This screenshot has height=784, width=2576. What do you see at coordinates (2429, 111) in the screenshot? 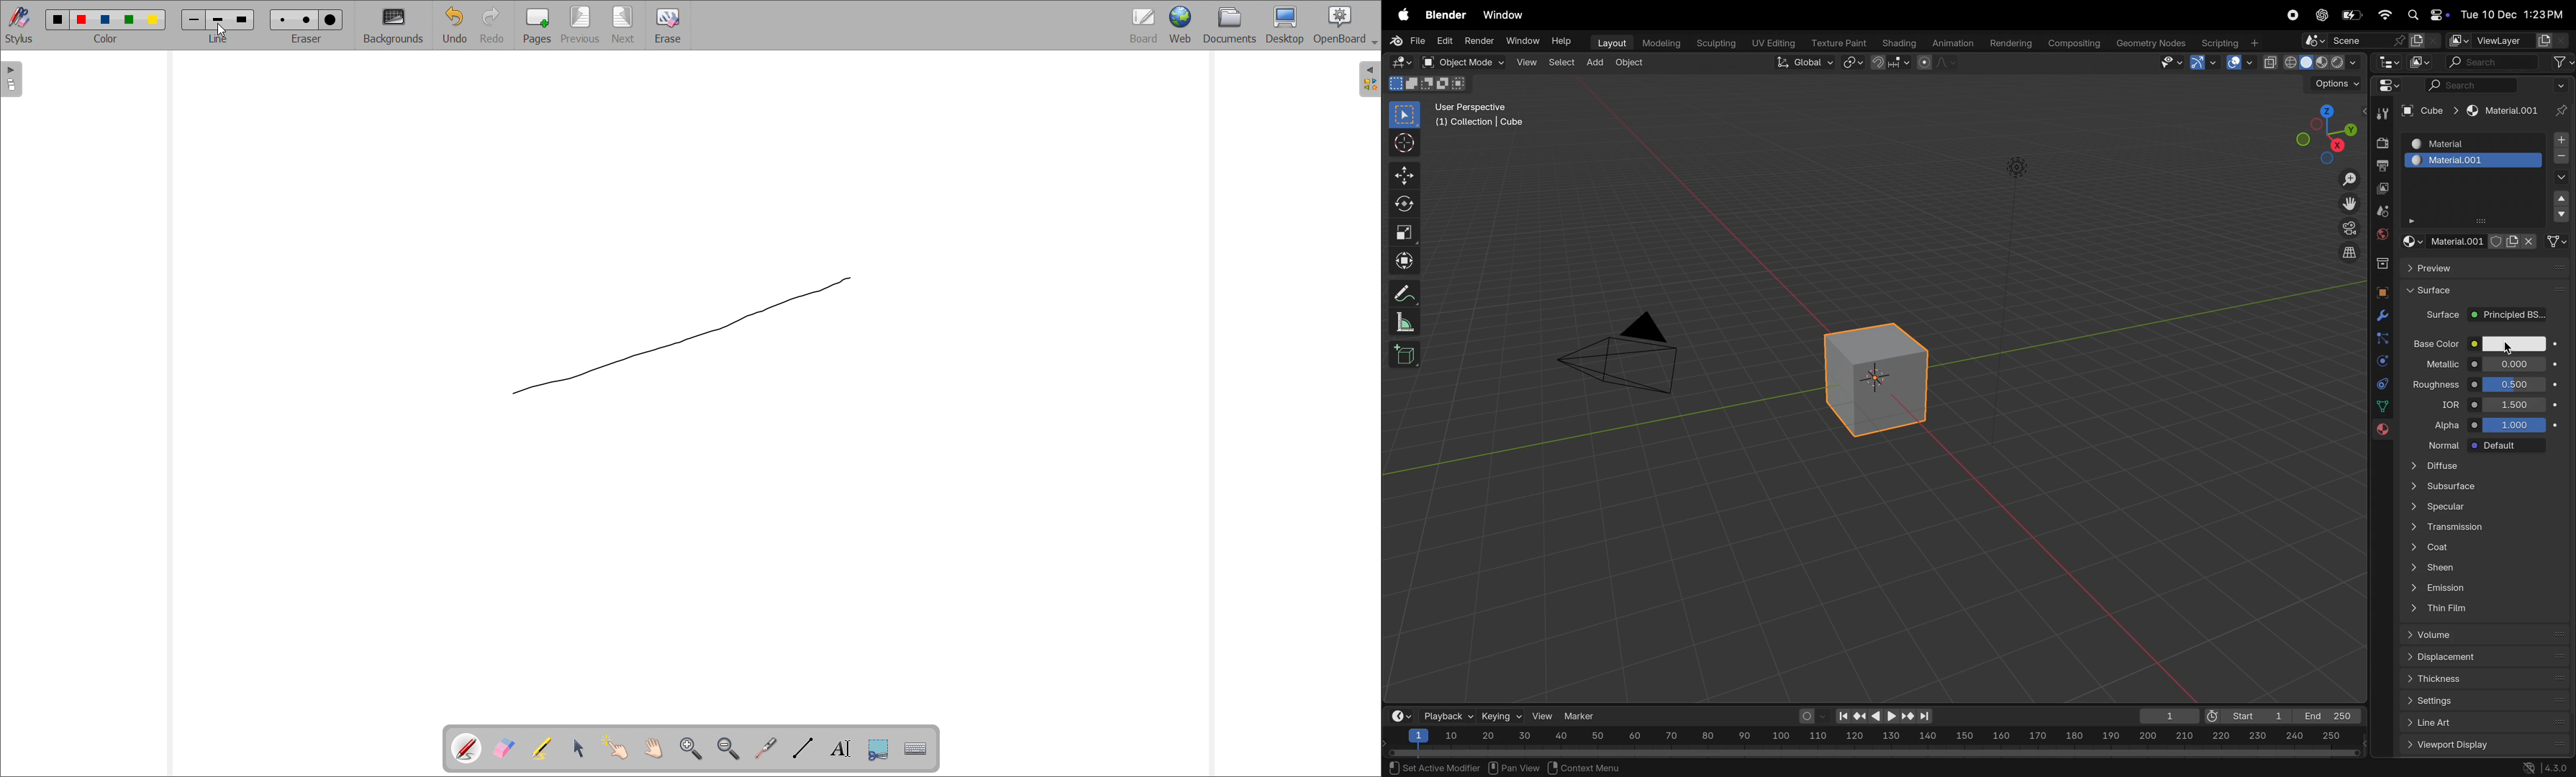
I see `cune` at bounding box center [2429, 111].